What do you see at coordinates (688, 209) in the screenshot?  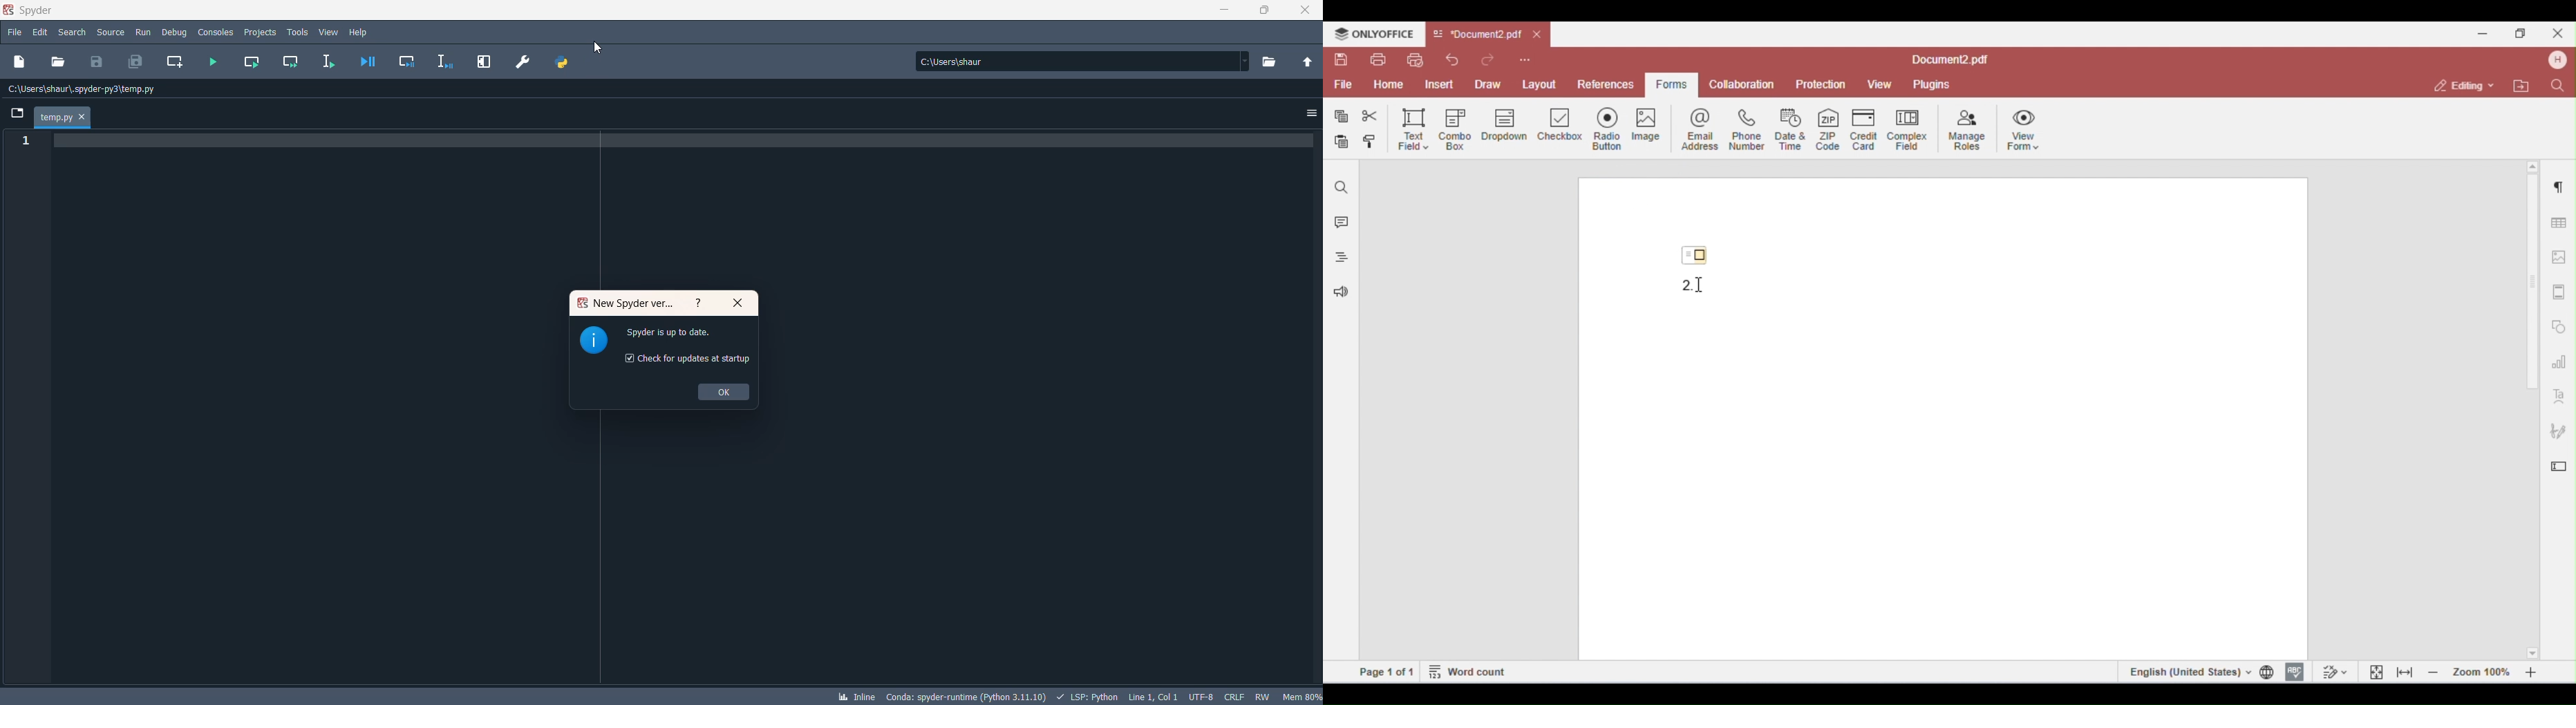 I see `code writing pad` at bounding box center [688, 209].